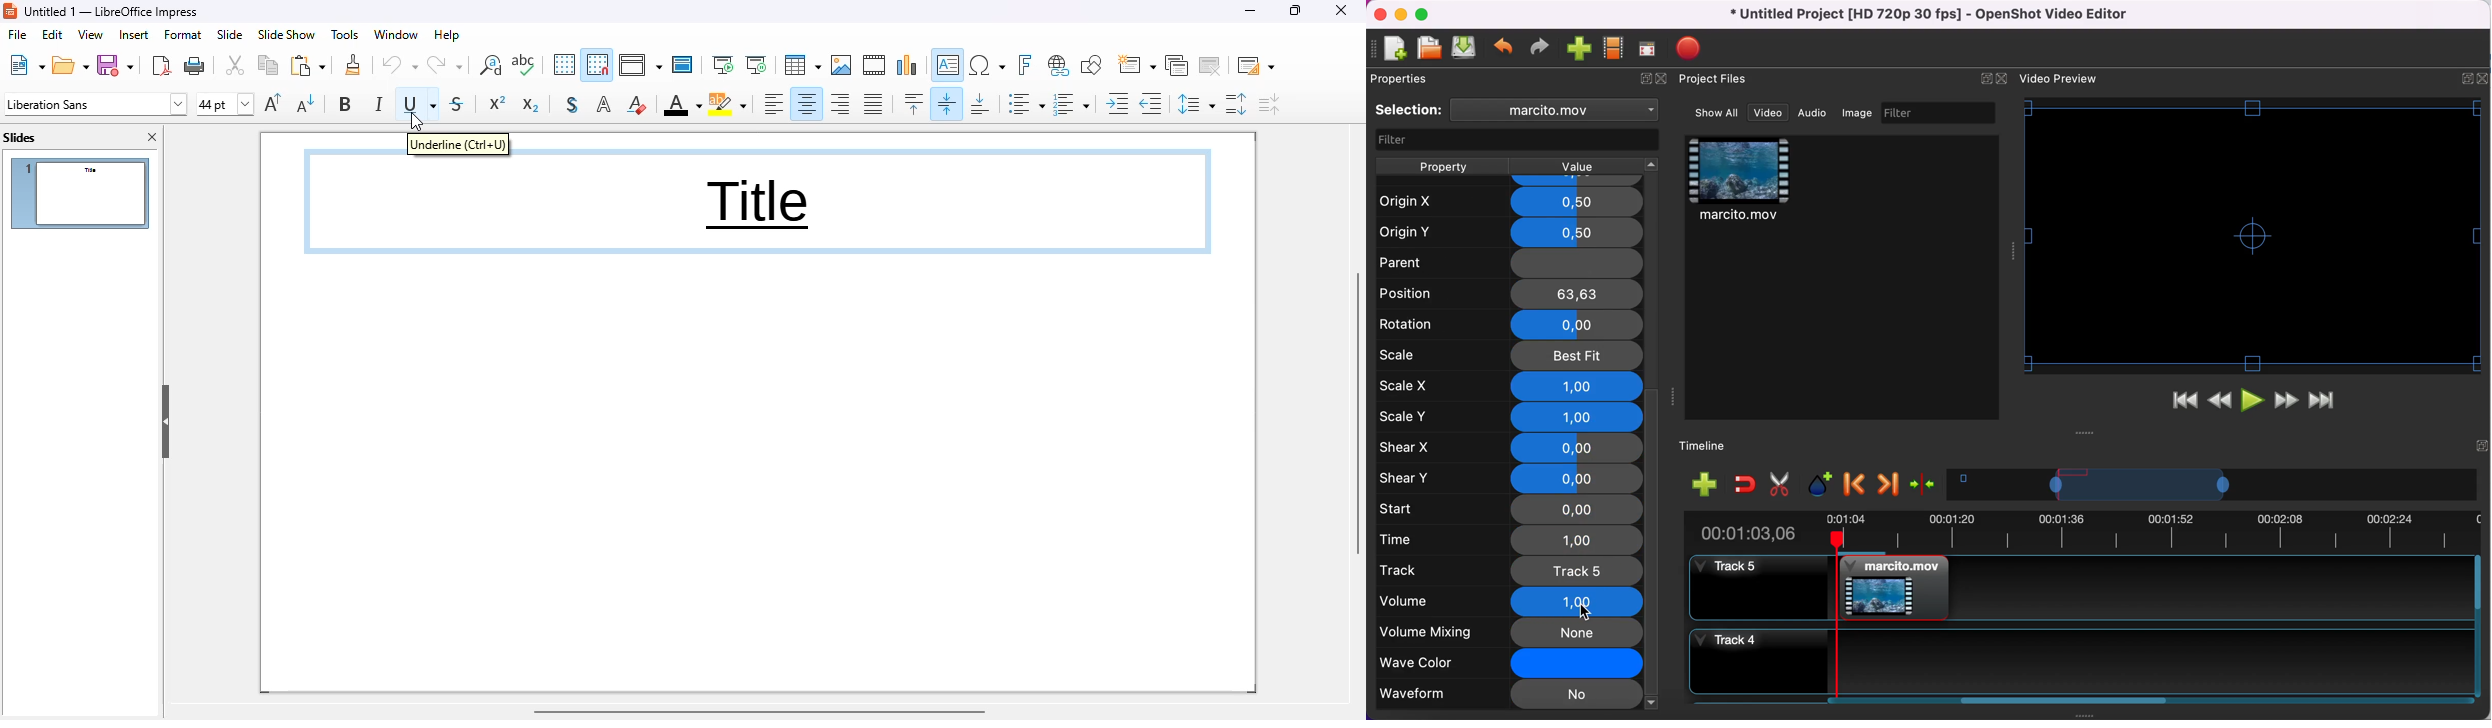 This screenshot has height=728, width=2492. What do you see at coordinates (1152, 104) in the screenshot?
I see `decrease indent` at bounding box center [1152, 104].